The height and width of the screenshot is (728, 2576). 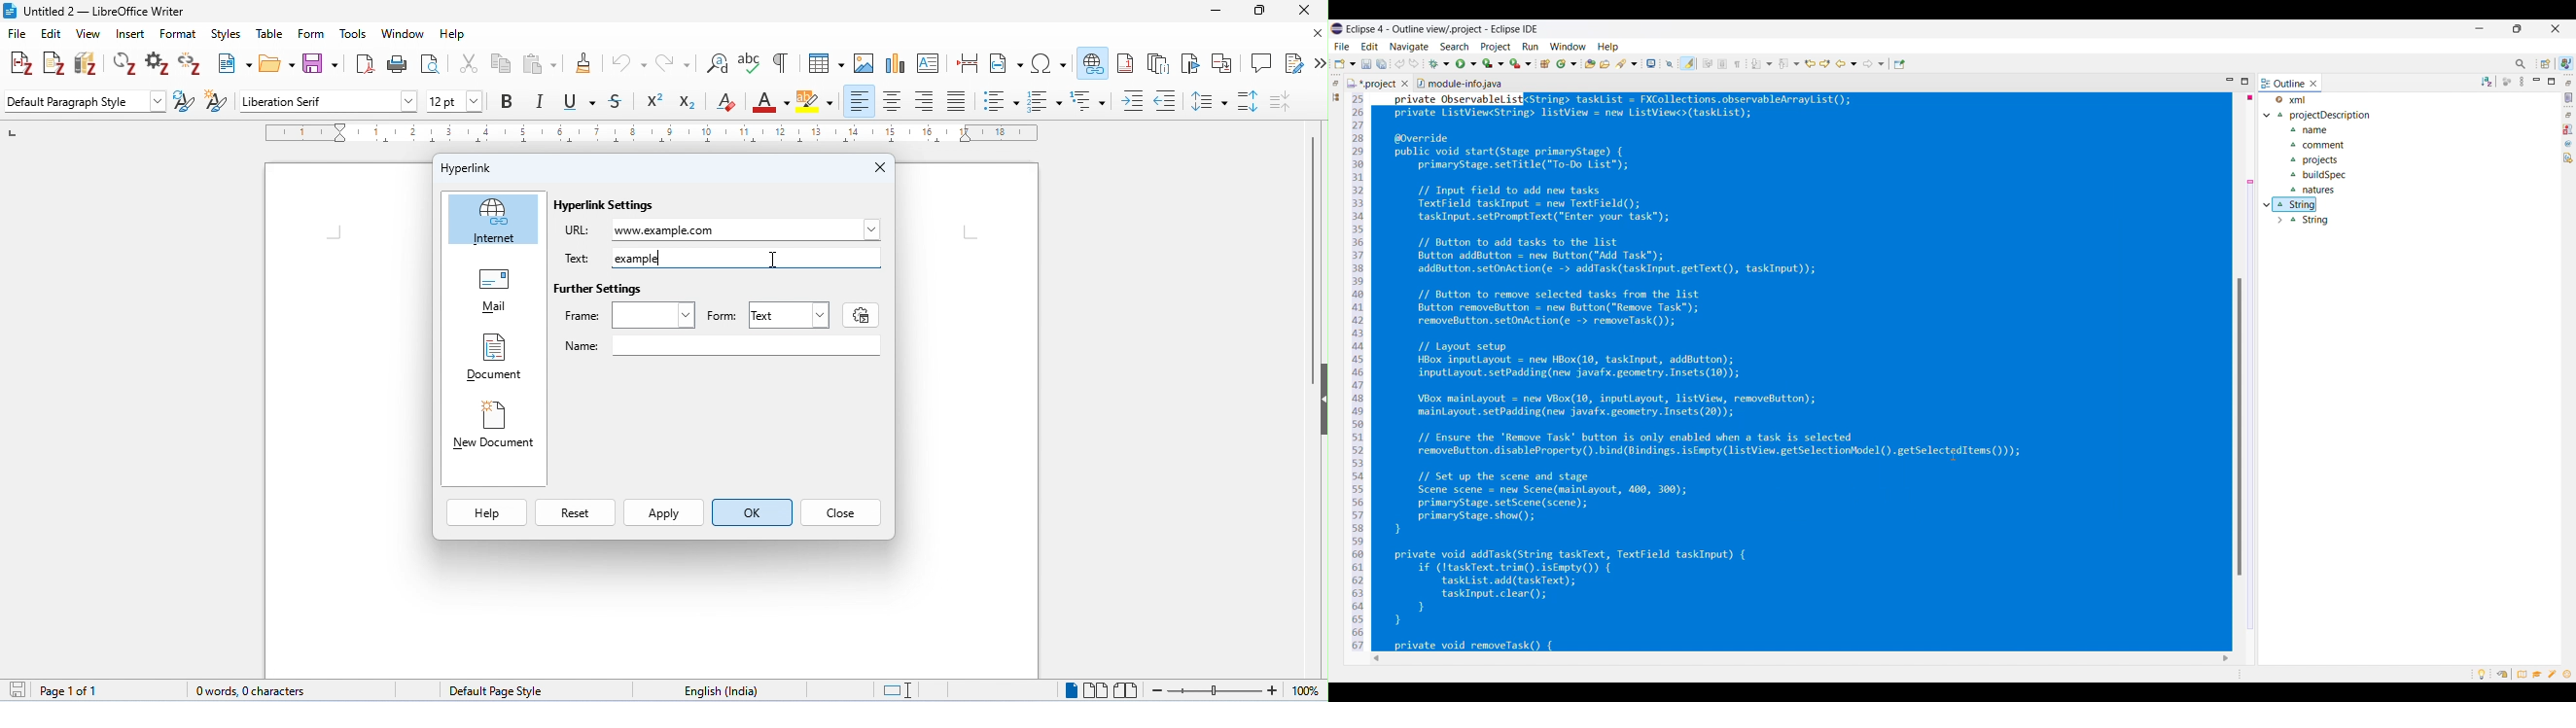 What do you see at coordinates (215, 100) in the screenshot?
I see `new style from selection` at bounding box center [215, 100].